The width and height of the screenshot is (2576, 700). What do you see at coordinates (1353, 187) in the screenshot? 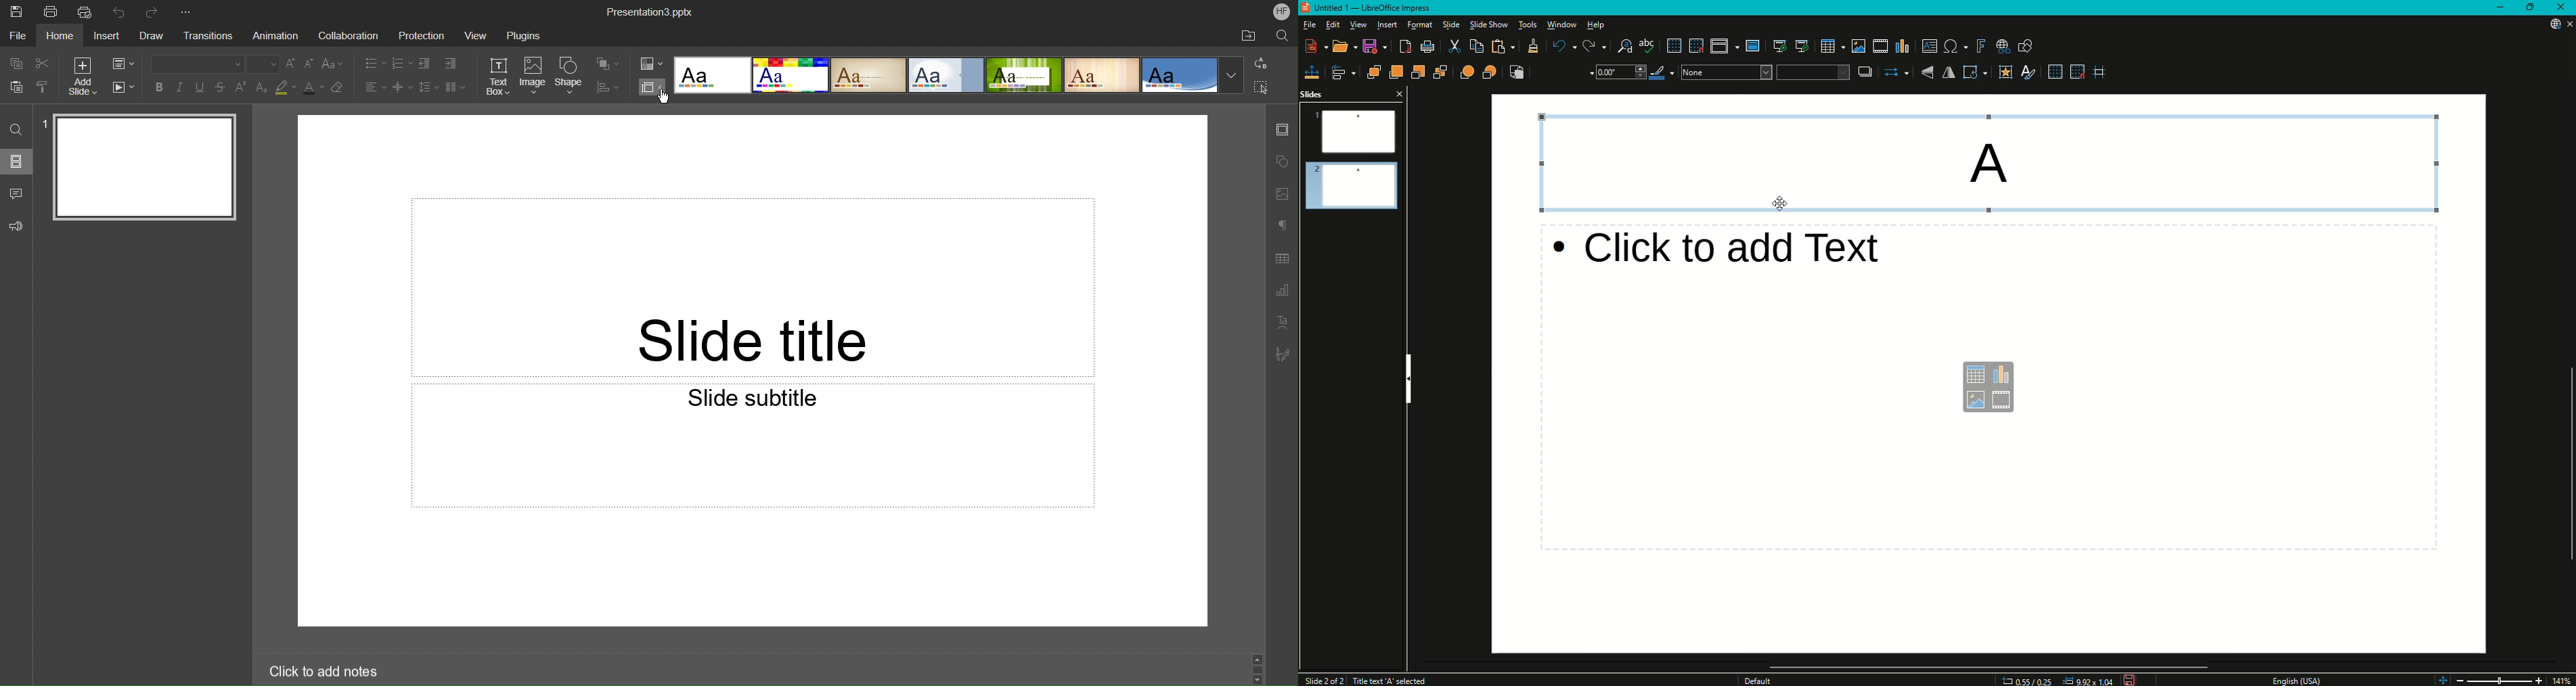
I see `Slide 2 Preview` at bounding box center [1353, 187].